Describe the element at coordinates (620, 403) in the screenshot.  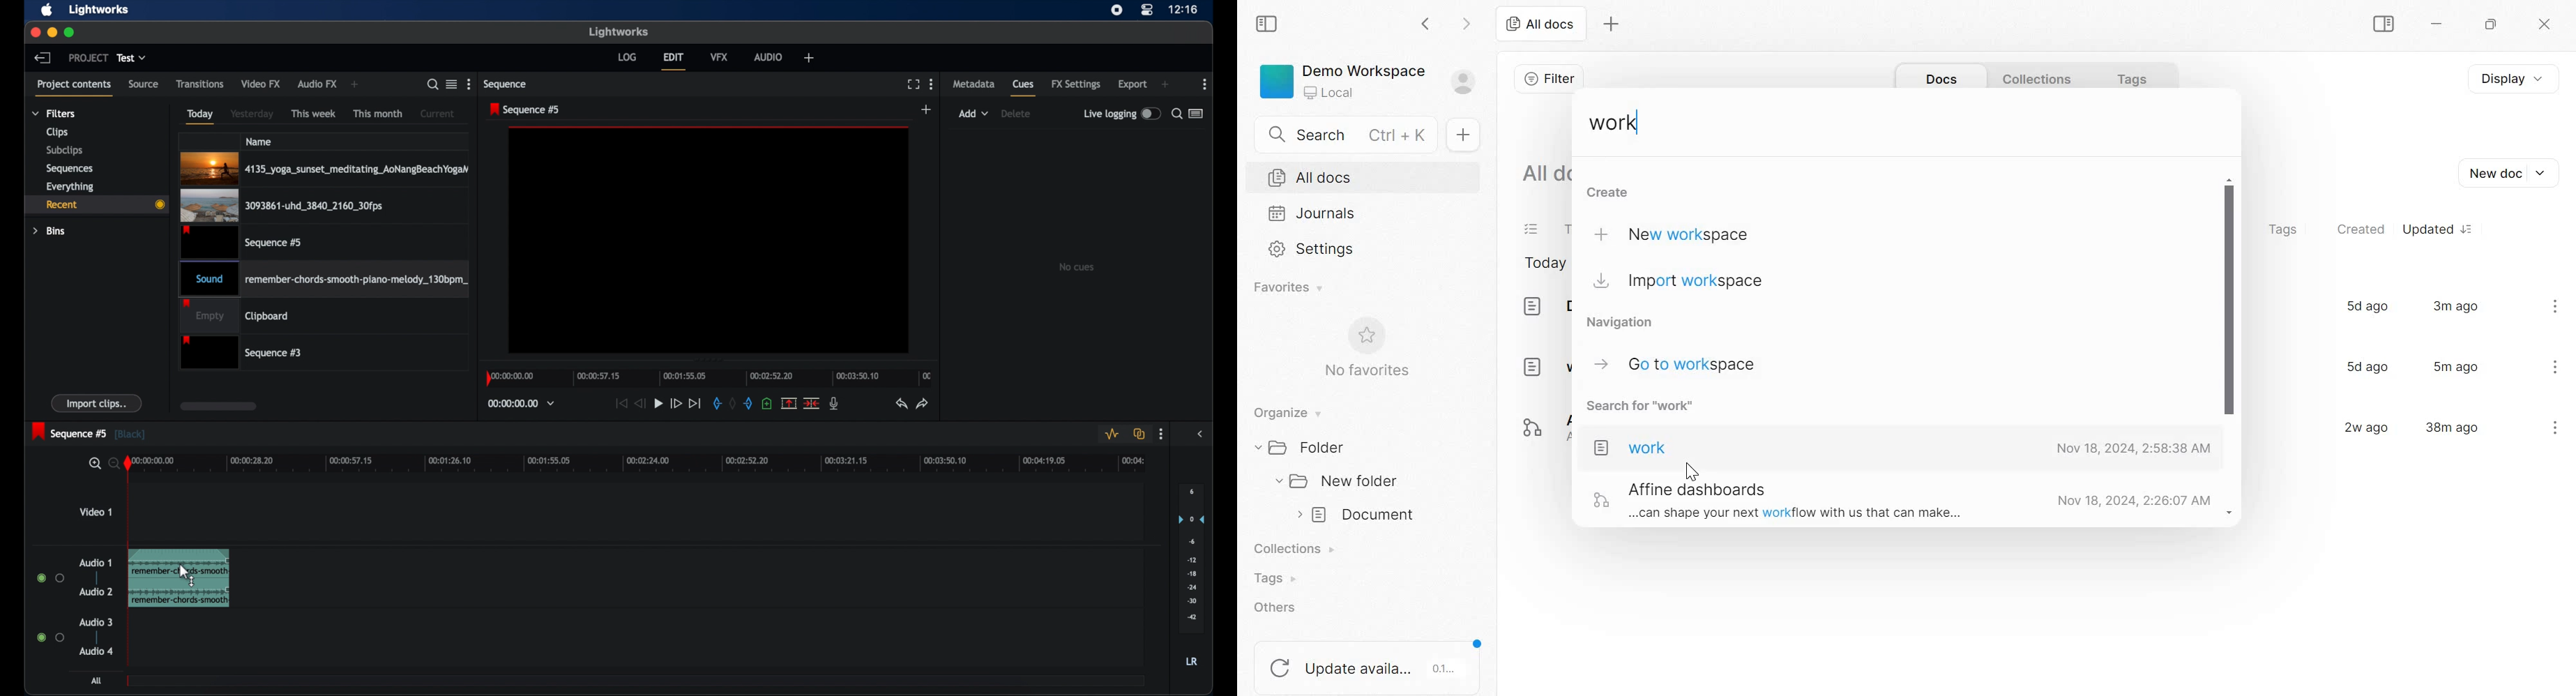
I see `jump to start` at that location.